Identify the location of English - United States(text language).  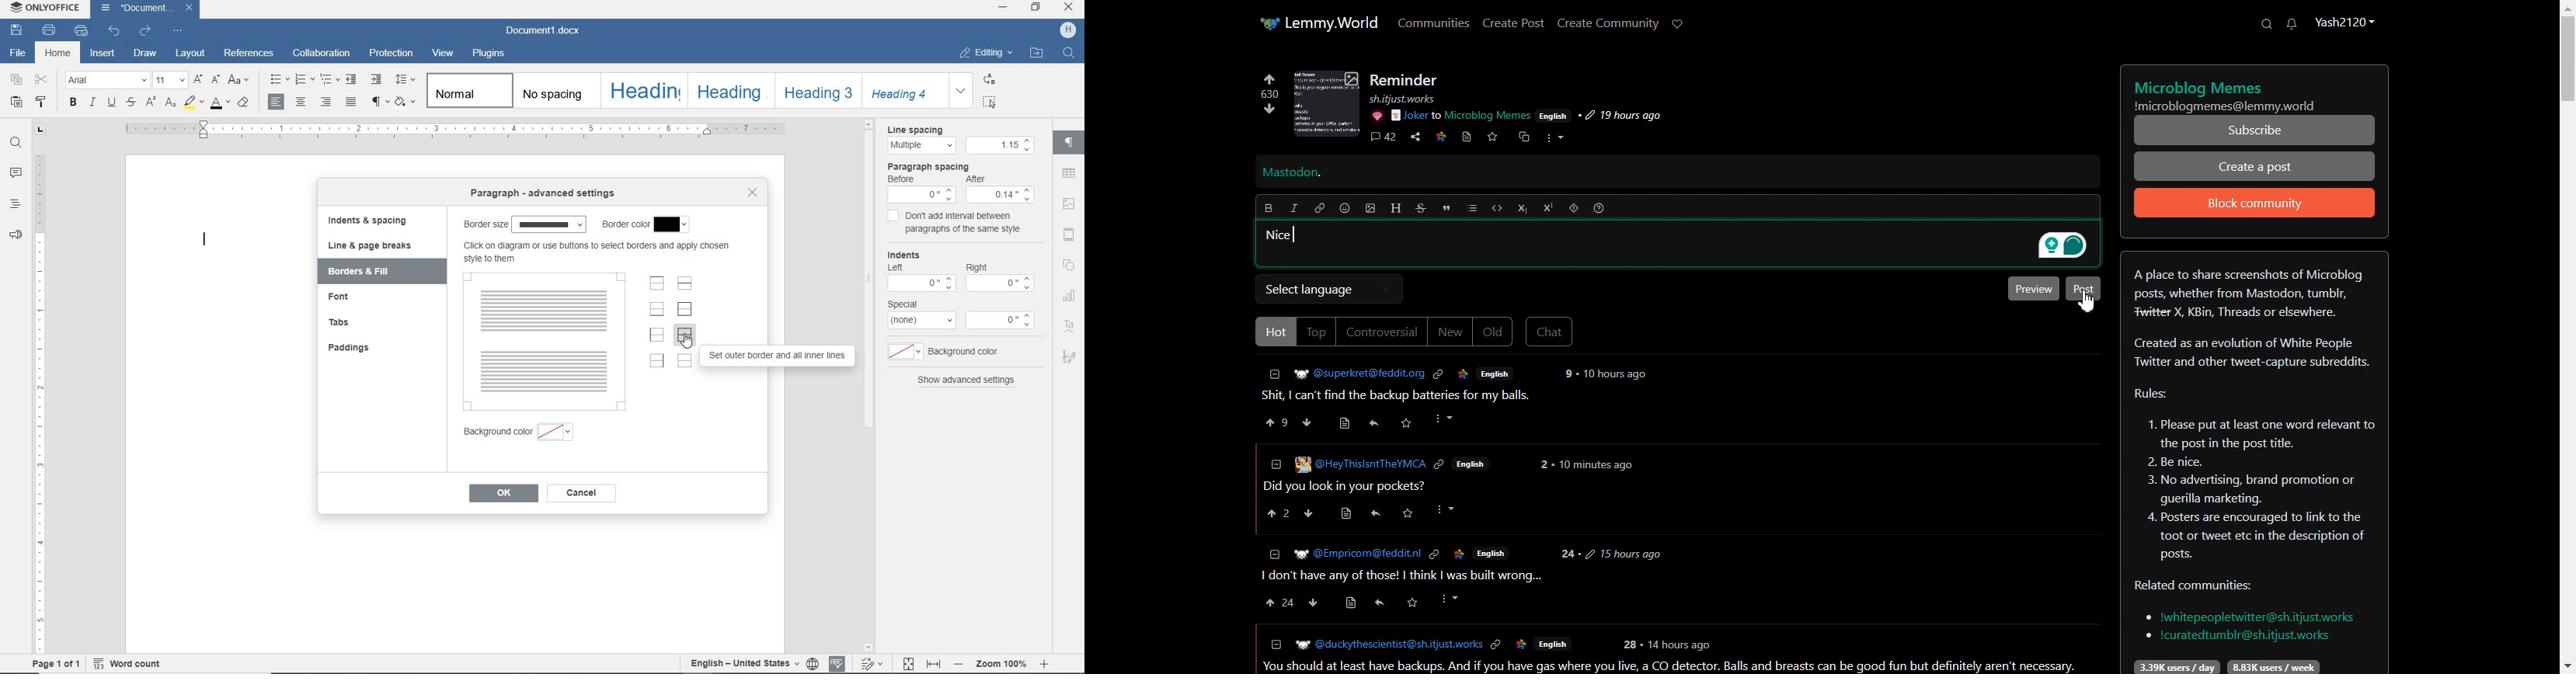
(743, 664).